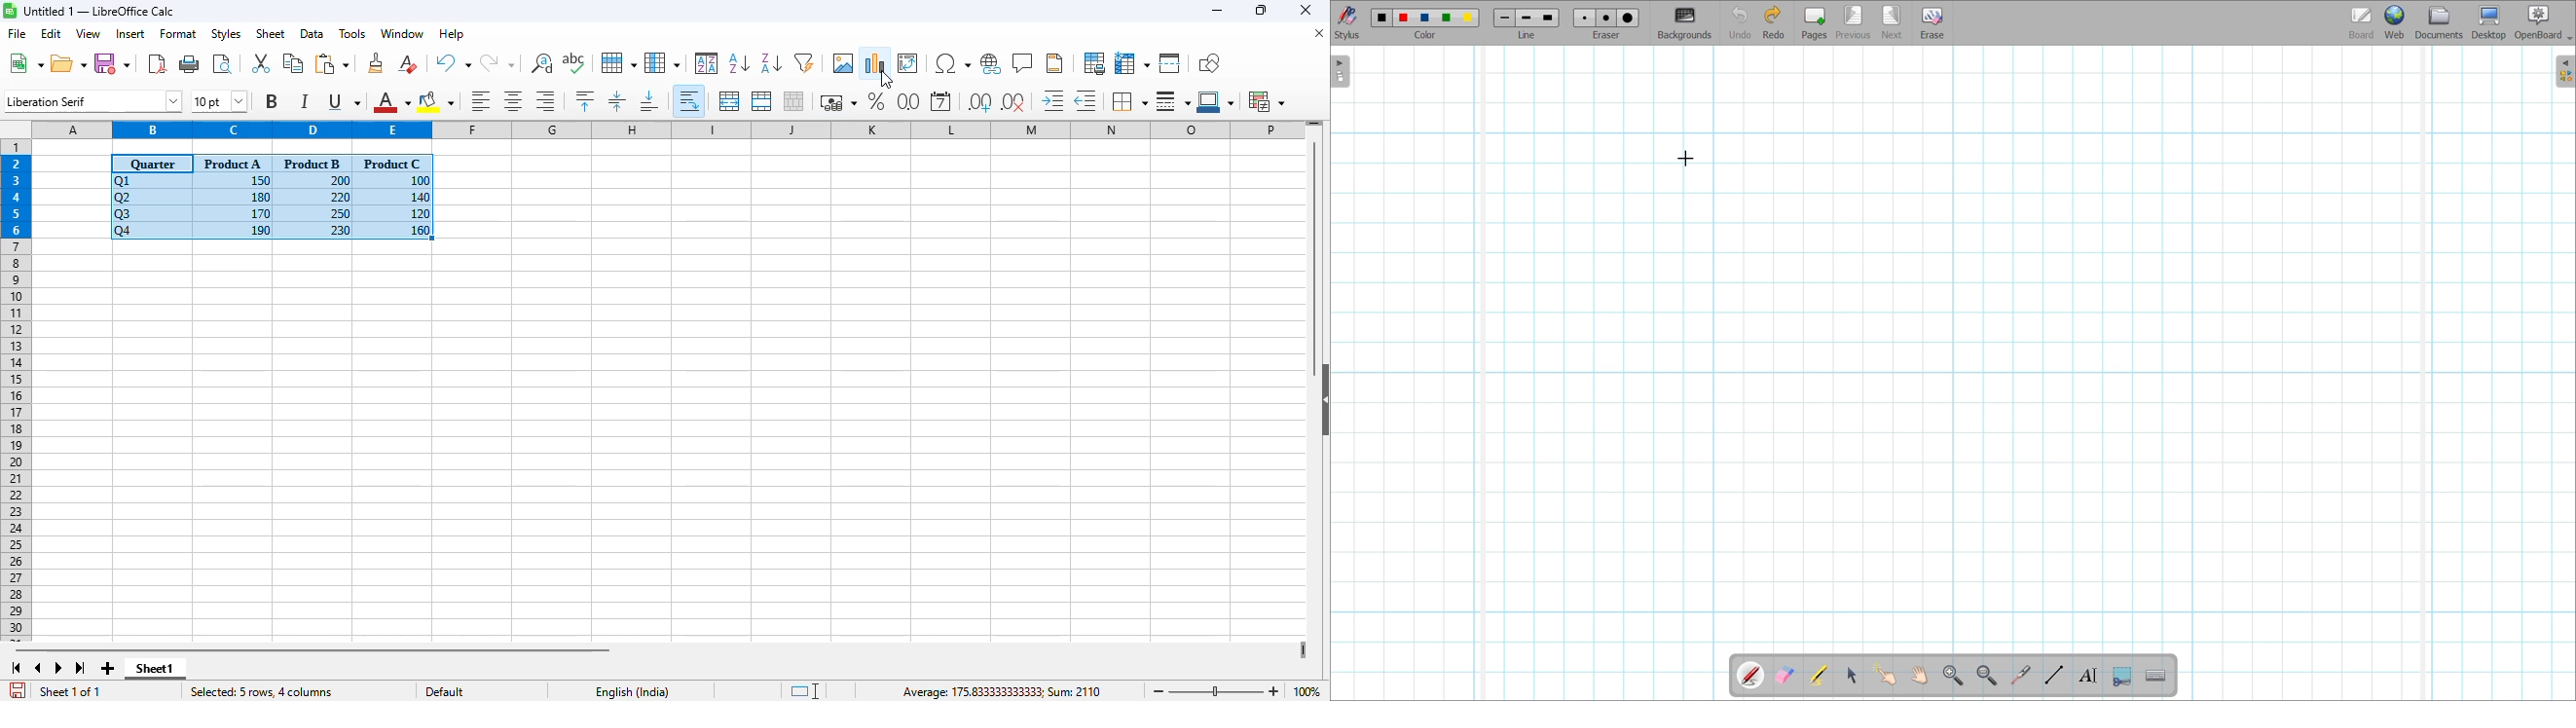  Describe the element at coordinates (887, 80) in the screenshot. I see `cursor` at that location.